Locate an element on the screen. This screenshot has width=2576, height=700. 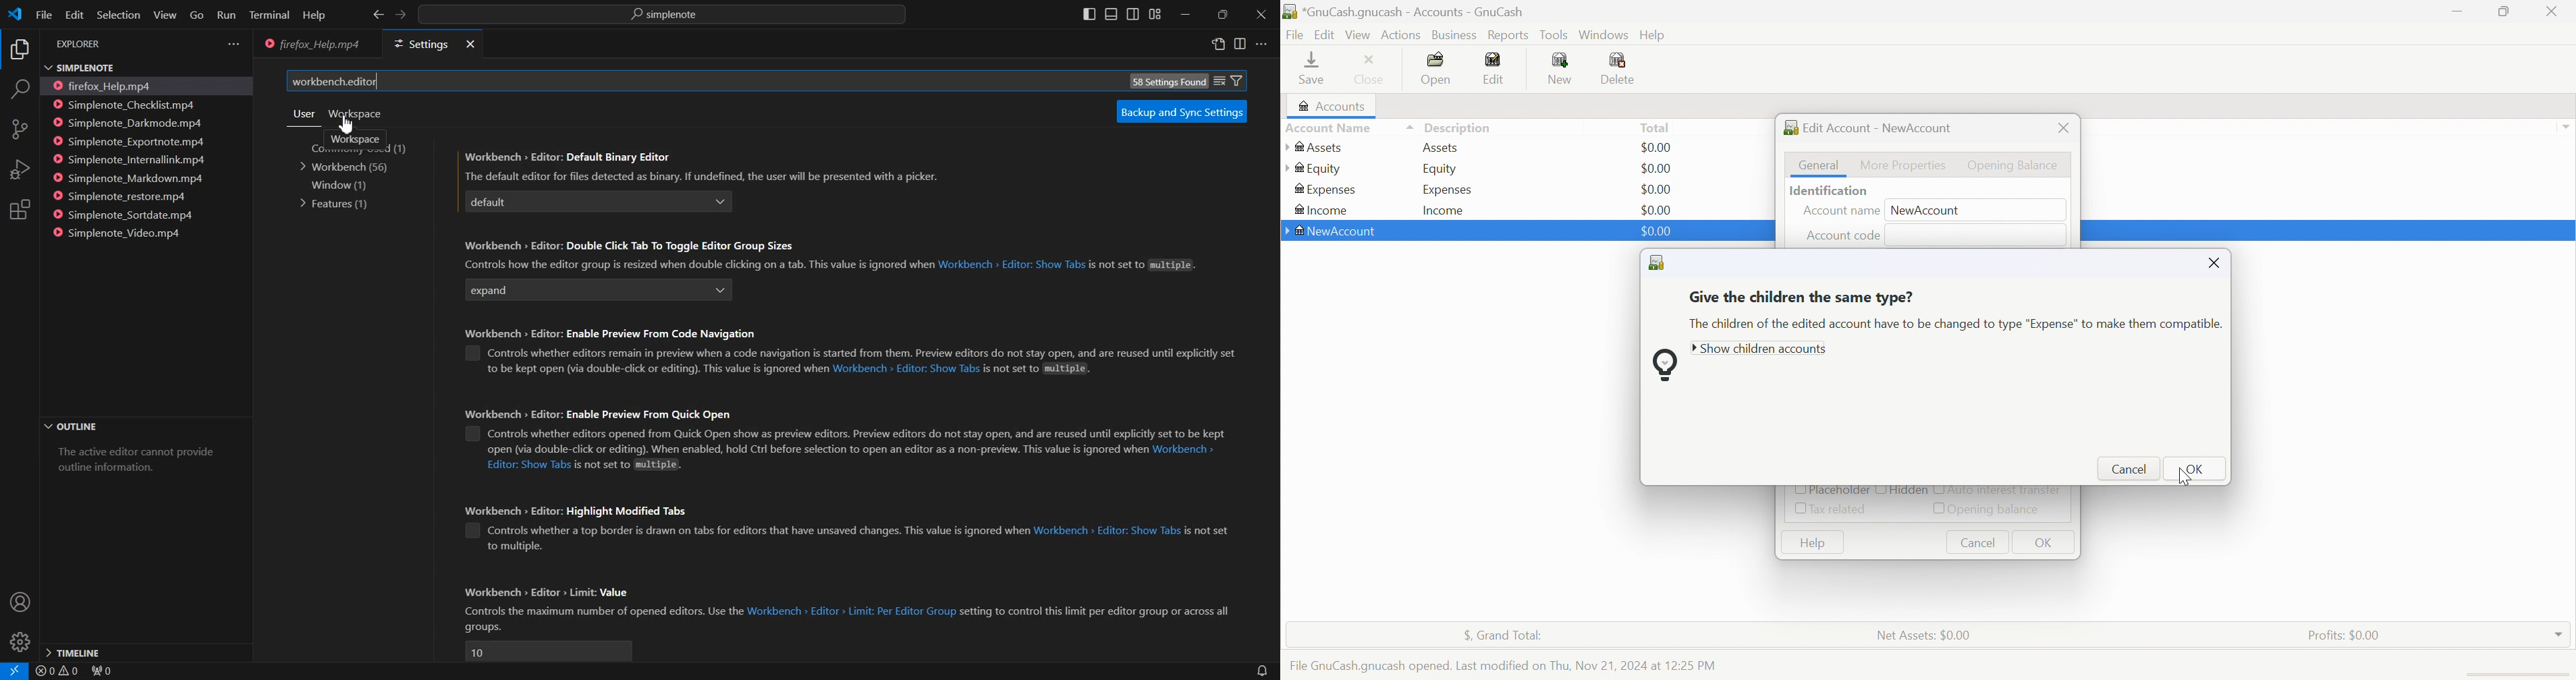
Clear setting search input is located at coordinates (1220, 79).